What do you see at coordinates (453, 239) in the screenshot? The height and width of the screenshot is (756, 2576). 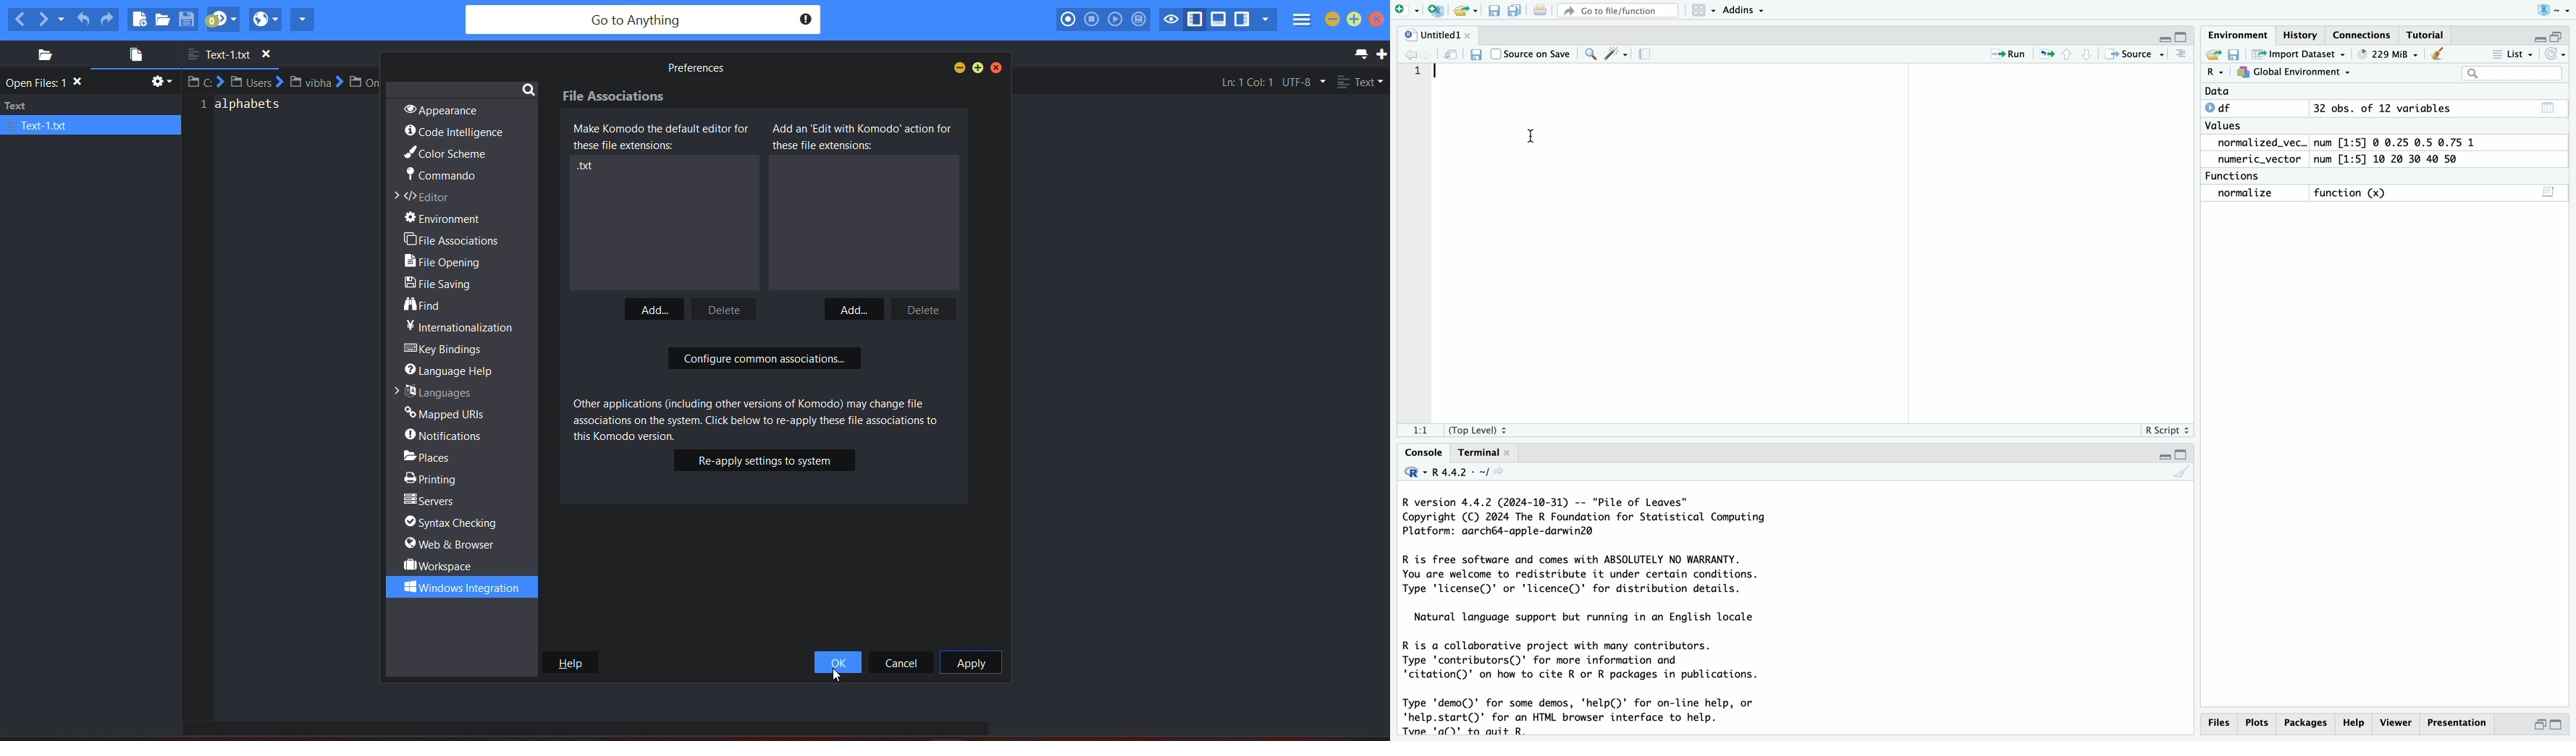 I see `file associations` at bounding box center [453, 239].